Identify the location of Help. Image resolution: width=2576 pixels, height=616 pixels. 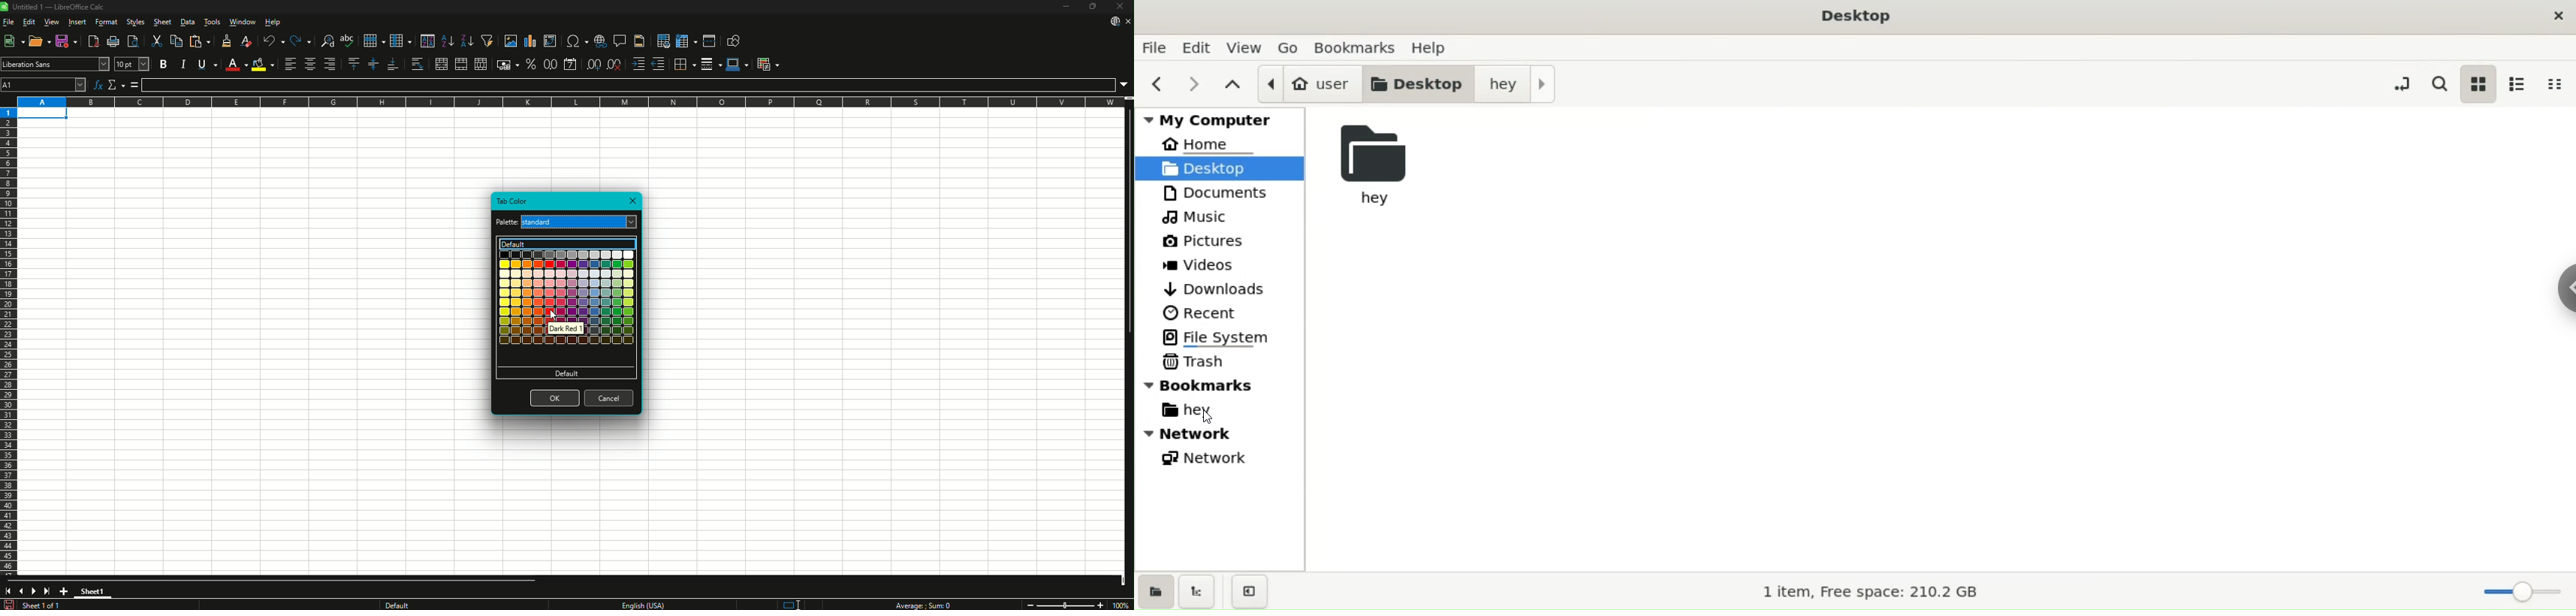
(273, 21).